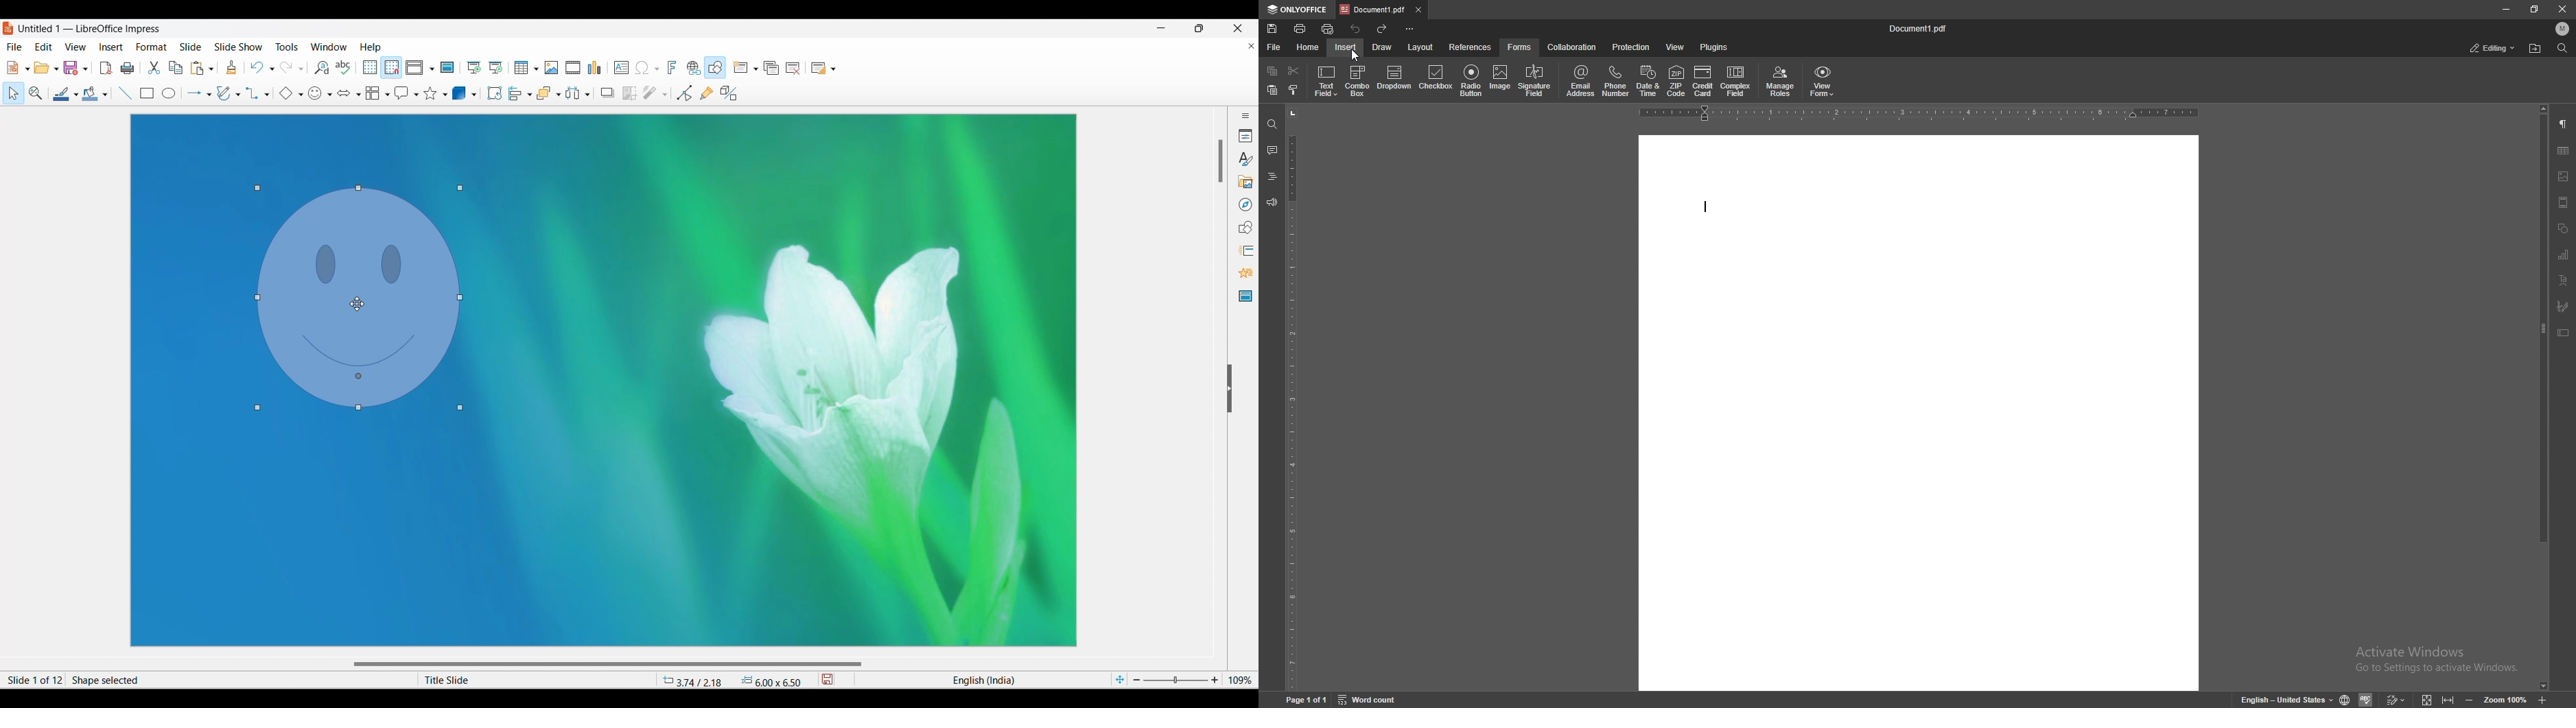 Image resolution: width=2576 pixels, height=728 pixels. Describe the element at coordinates (1616, 81) in the screenshot. I see `phone number` at that location.